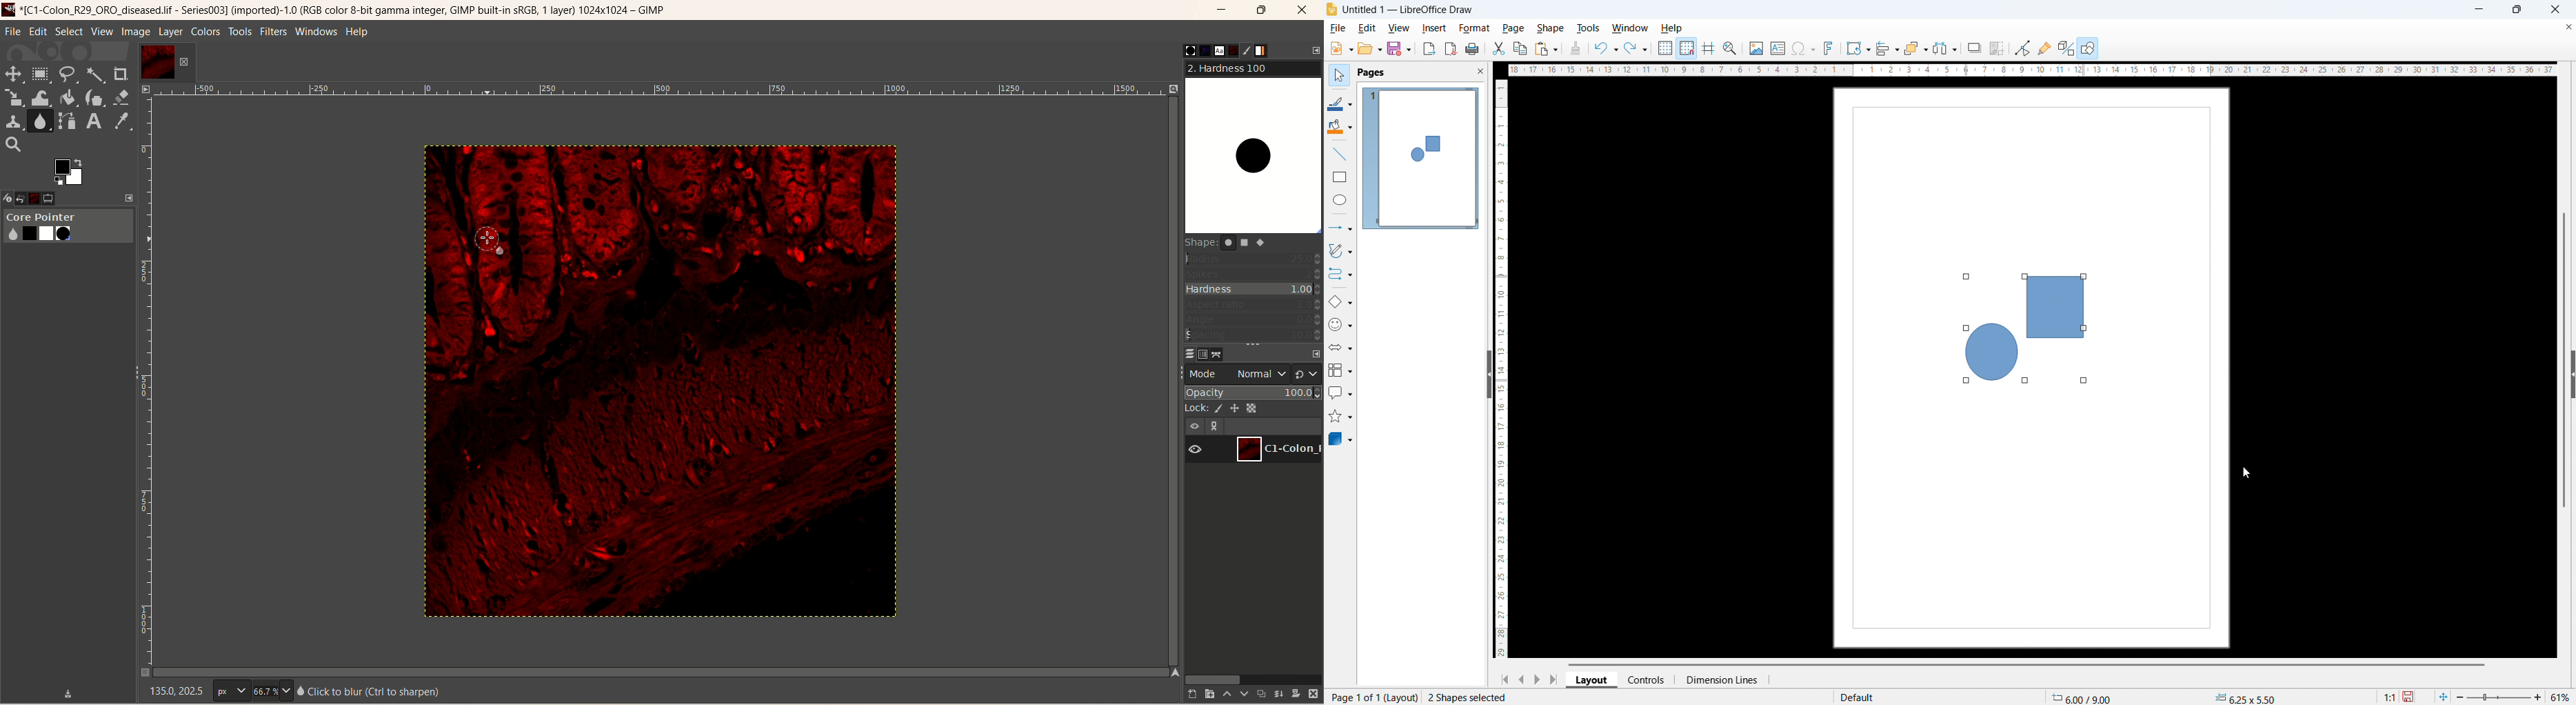  What do you see at coordinates (1451, 49) in the screenshot?
I see `export as pdf` at bounding box center [1451, 49].